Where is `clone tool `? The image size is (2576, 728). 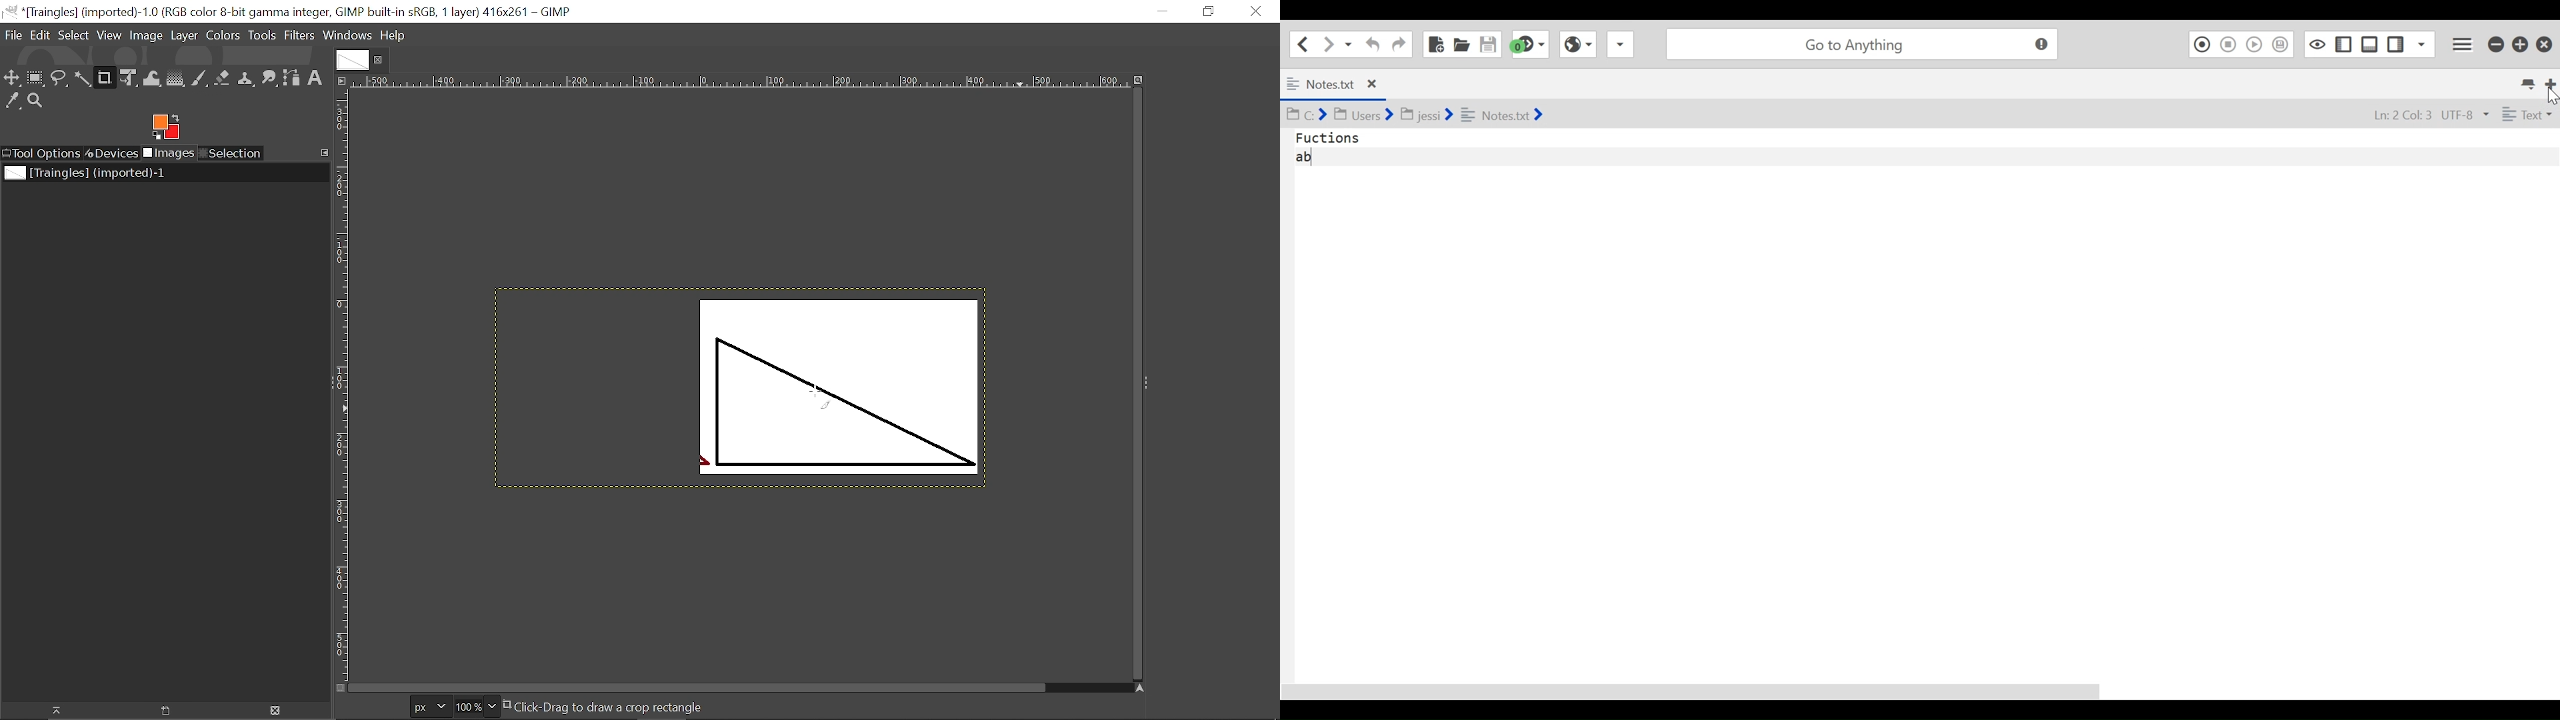 clone tool  is located at coordinates (245, 79).